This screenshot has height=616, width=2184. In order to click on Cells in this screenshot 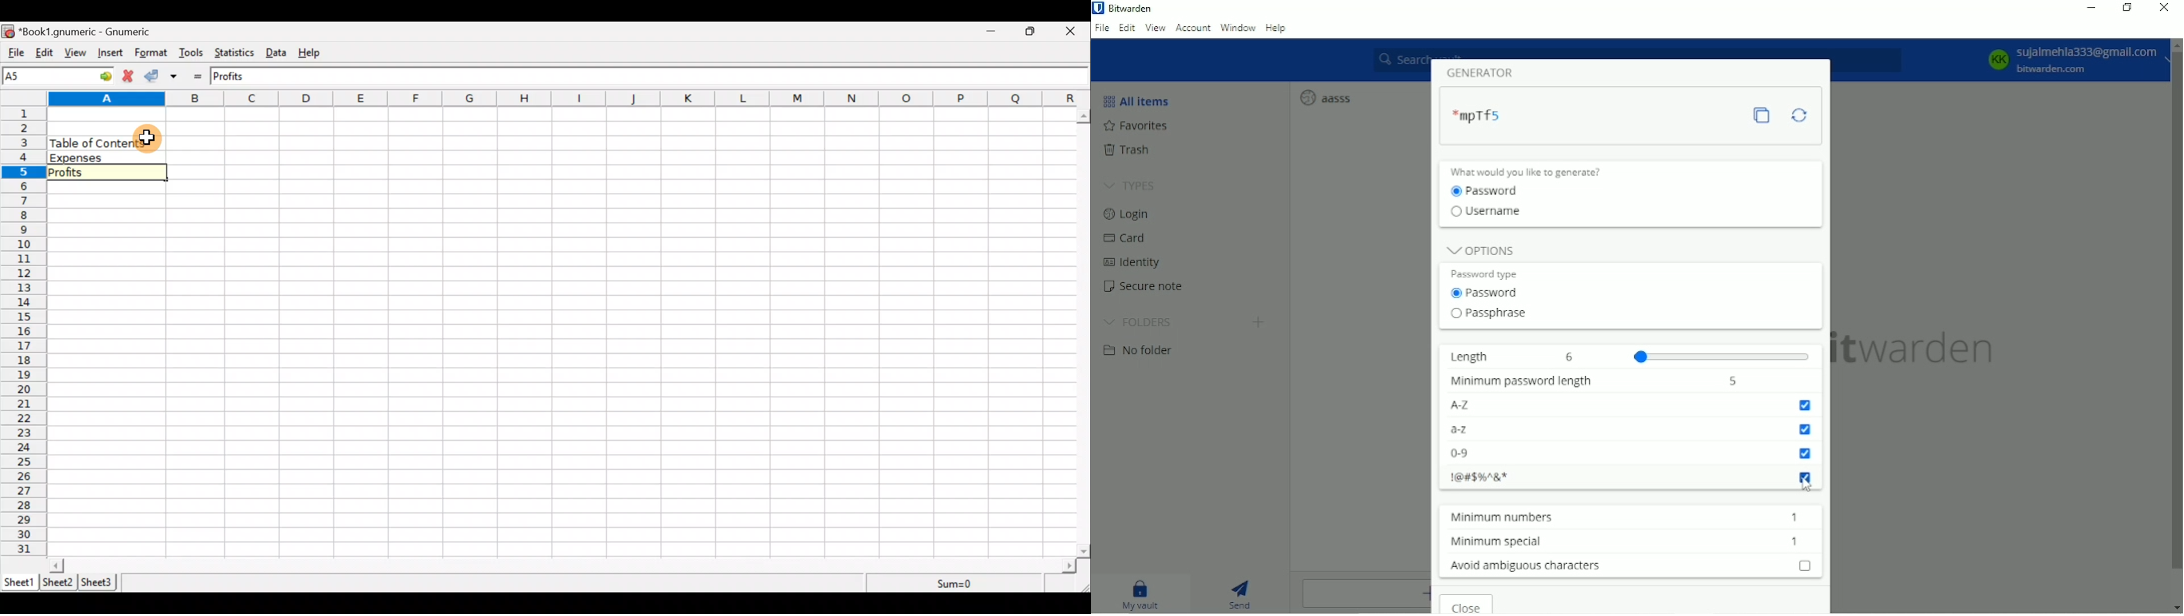, I will do `click(617, 332)`.